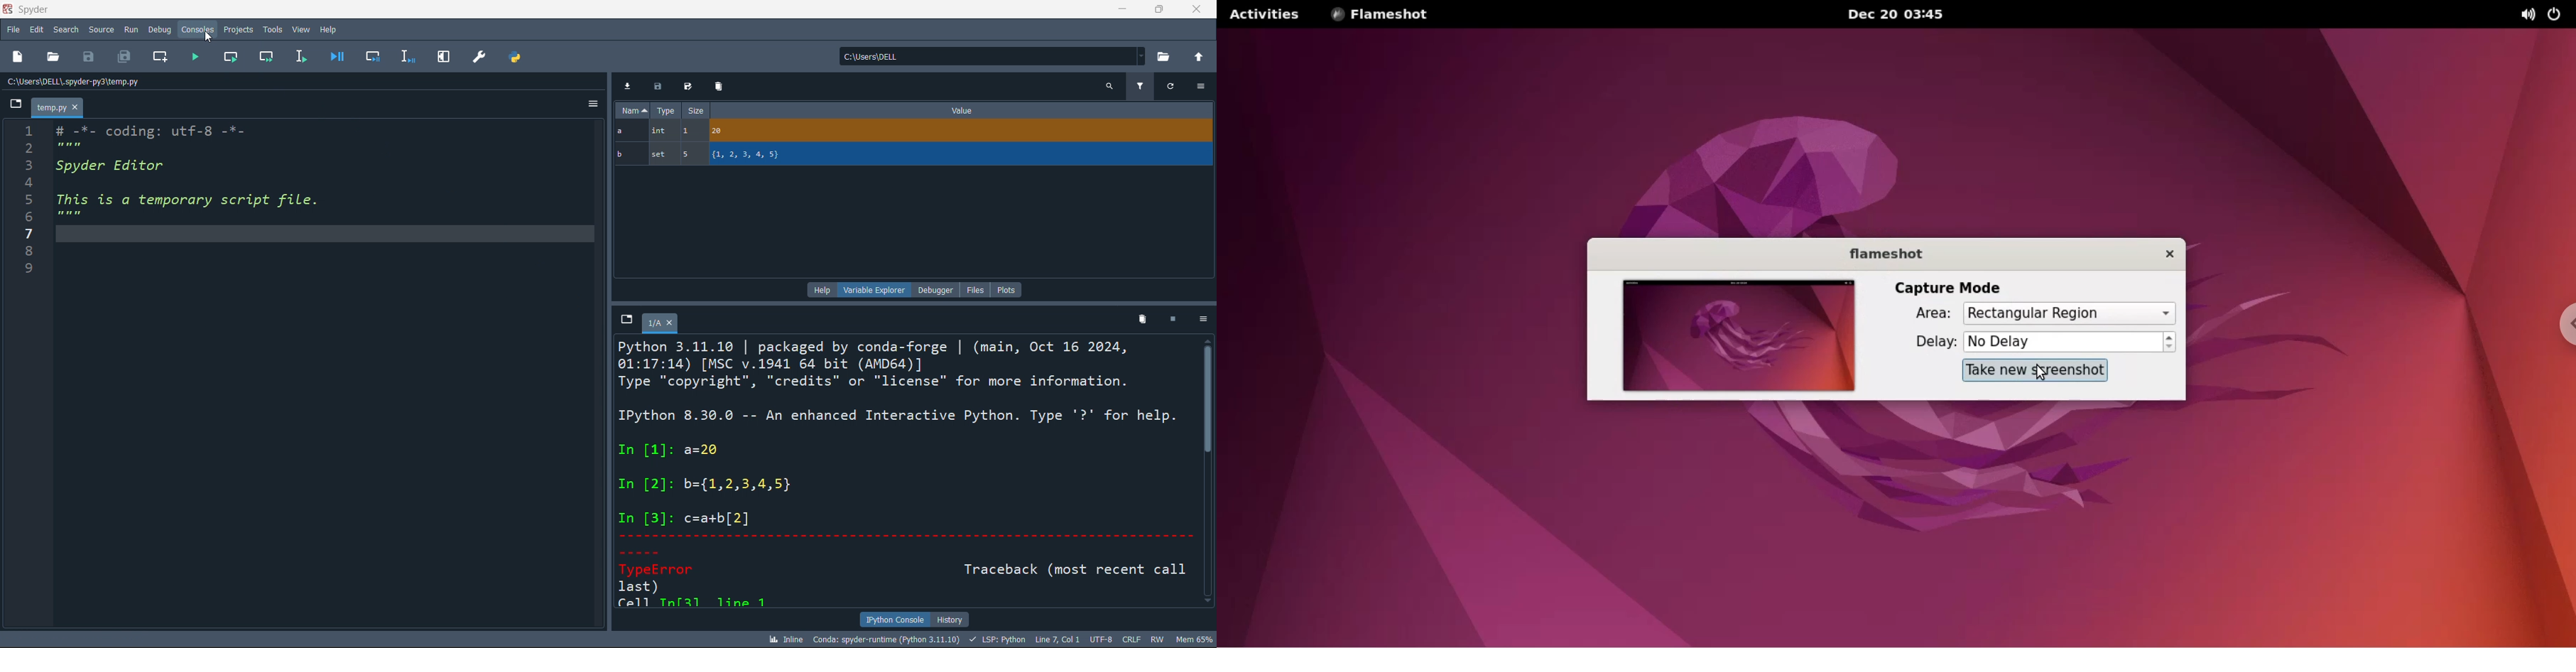  Describe the element at coordinates (688, 87) in the screenshot. I see `save` at that location.